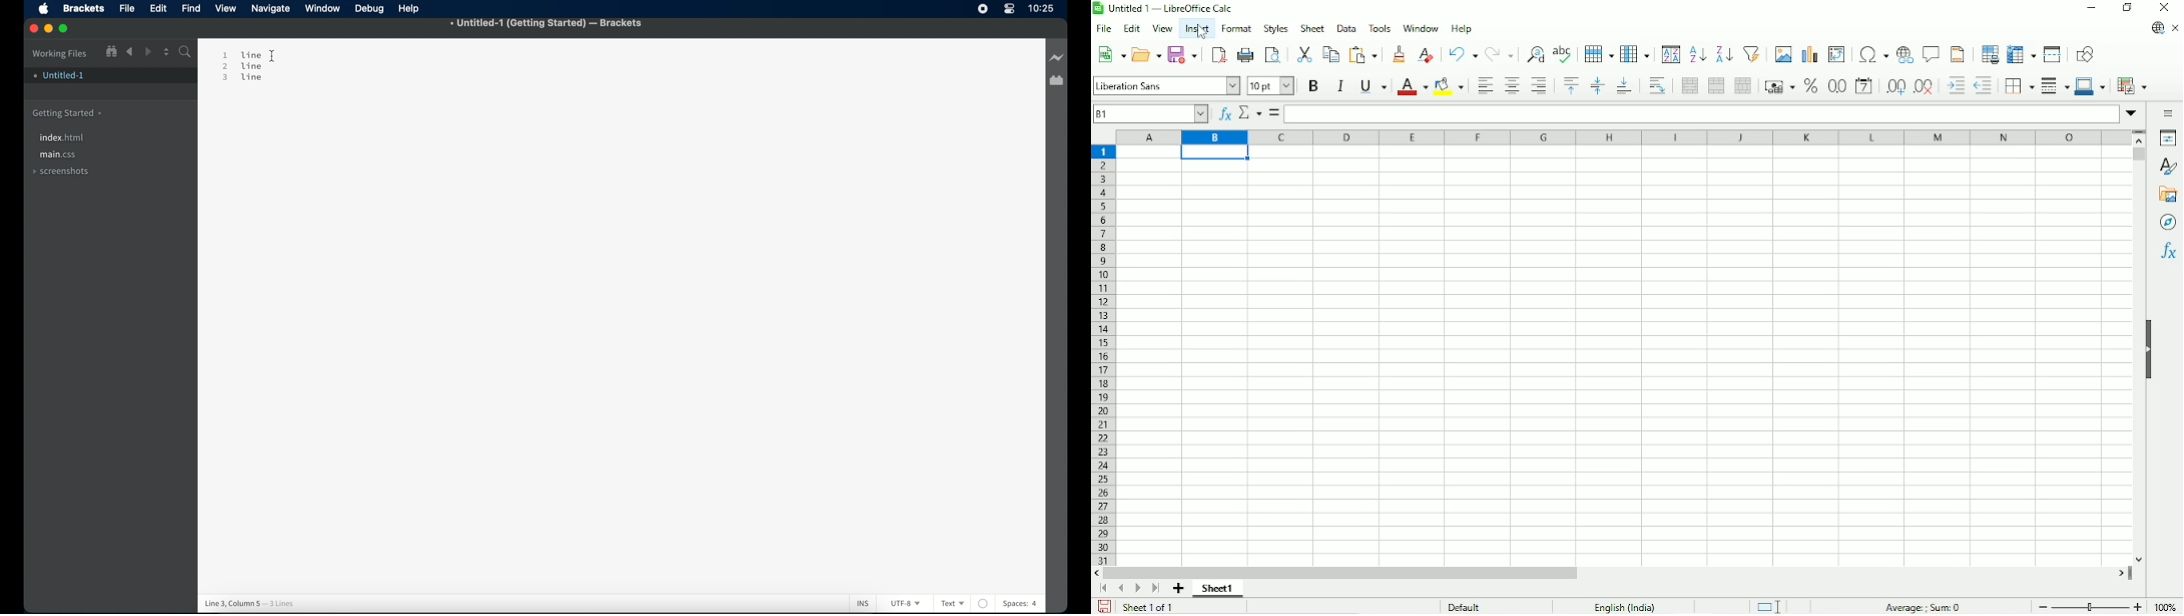 The image size is (2184, 616). Describe the element at coordinates (186, 52) in the screenshot. I see `find in files` at that location.